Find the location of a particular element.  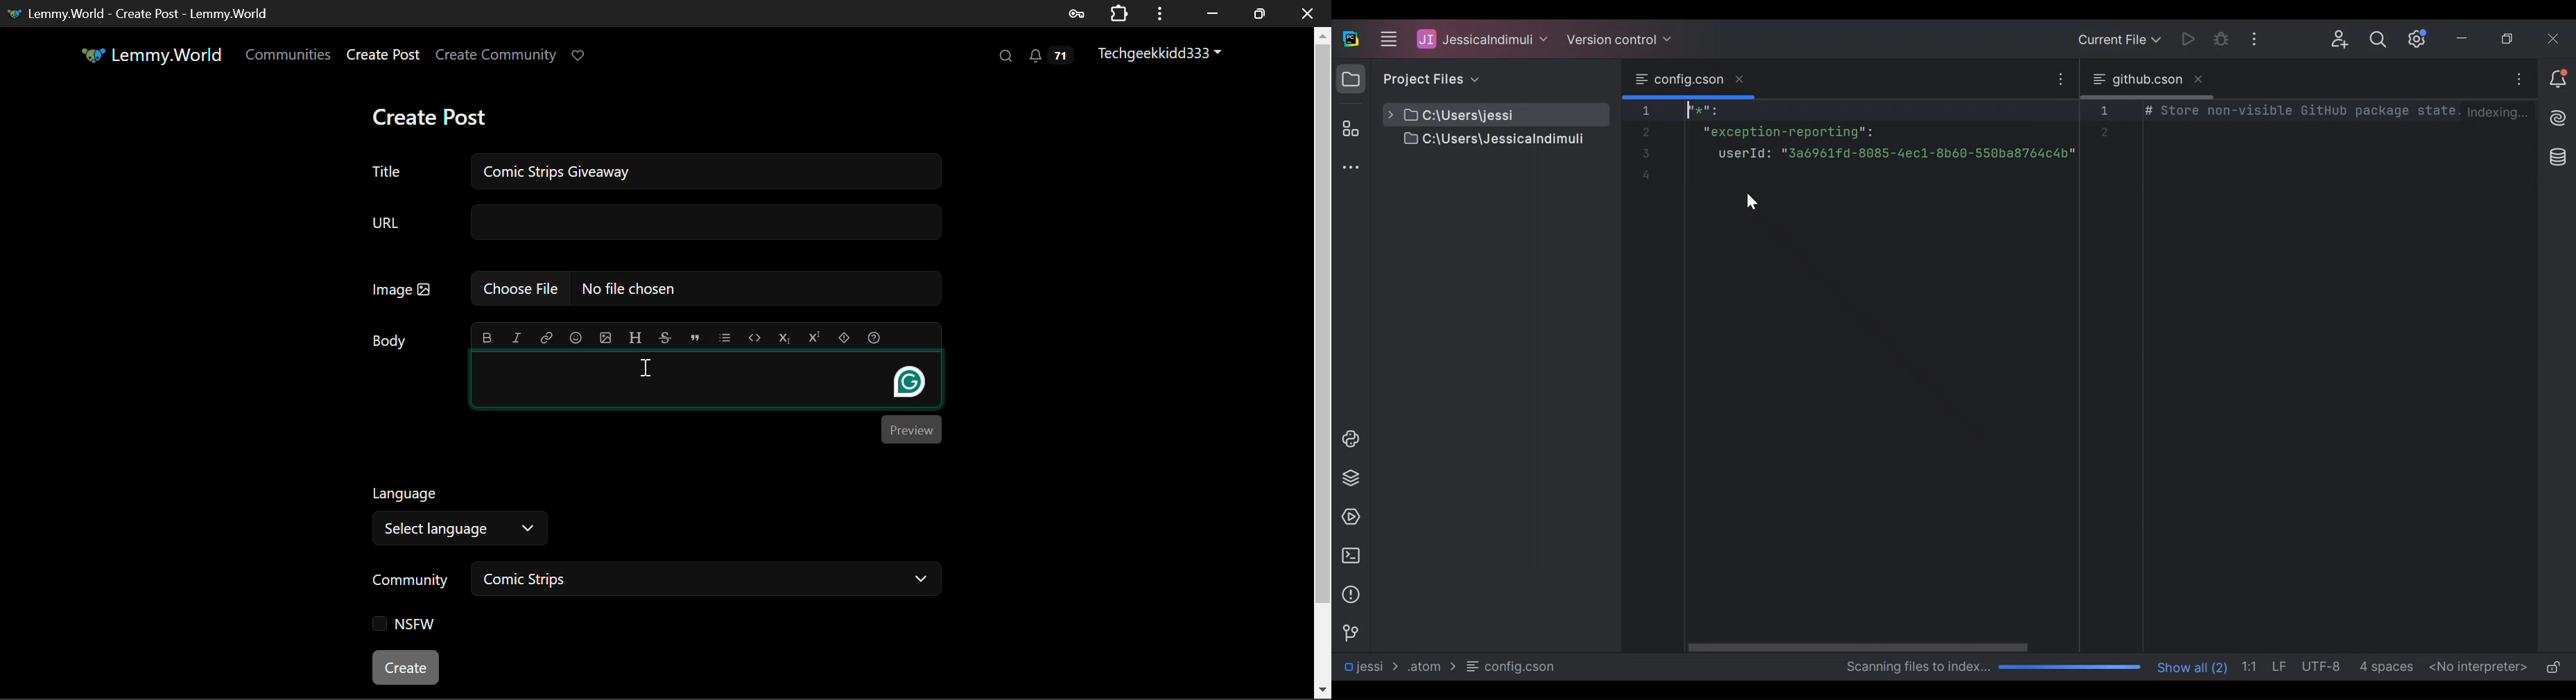

Show Number of Files is located at coordinates (2194, 666).